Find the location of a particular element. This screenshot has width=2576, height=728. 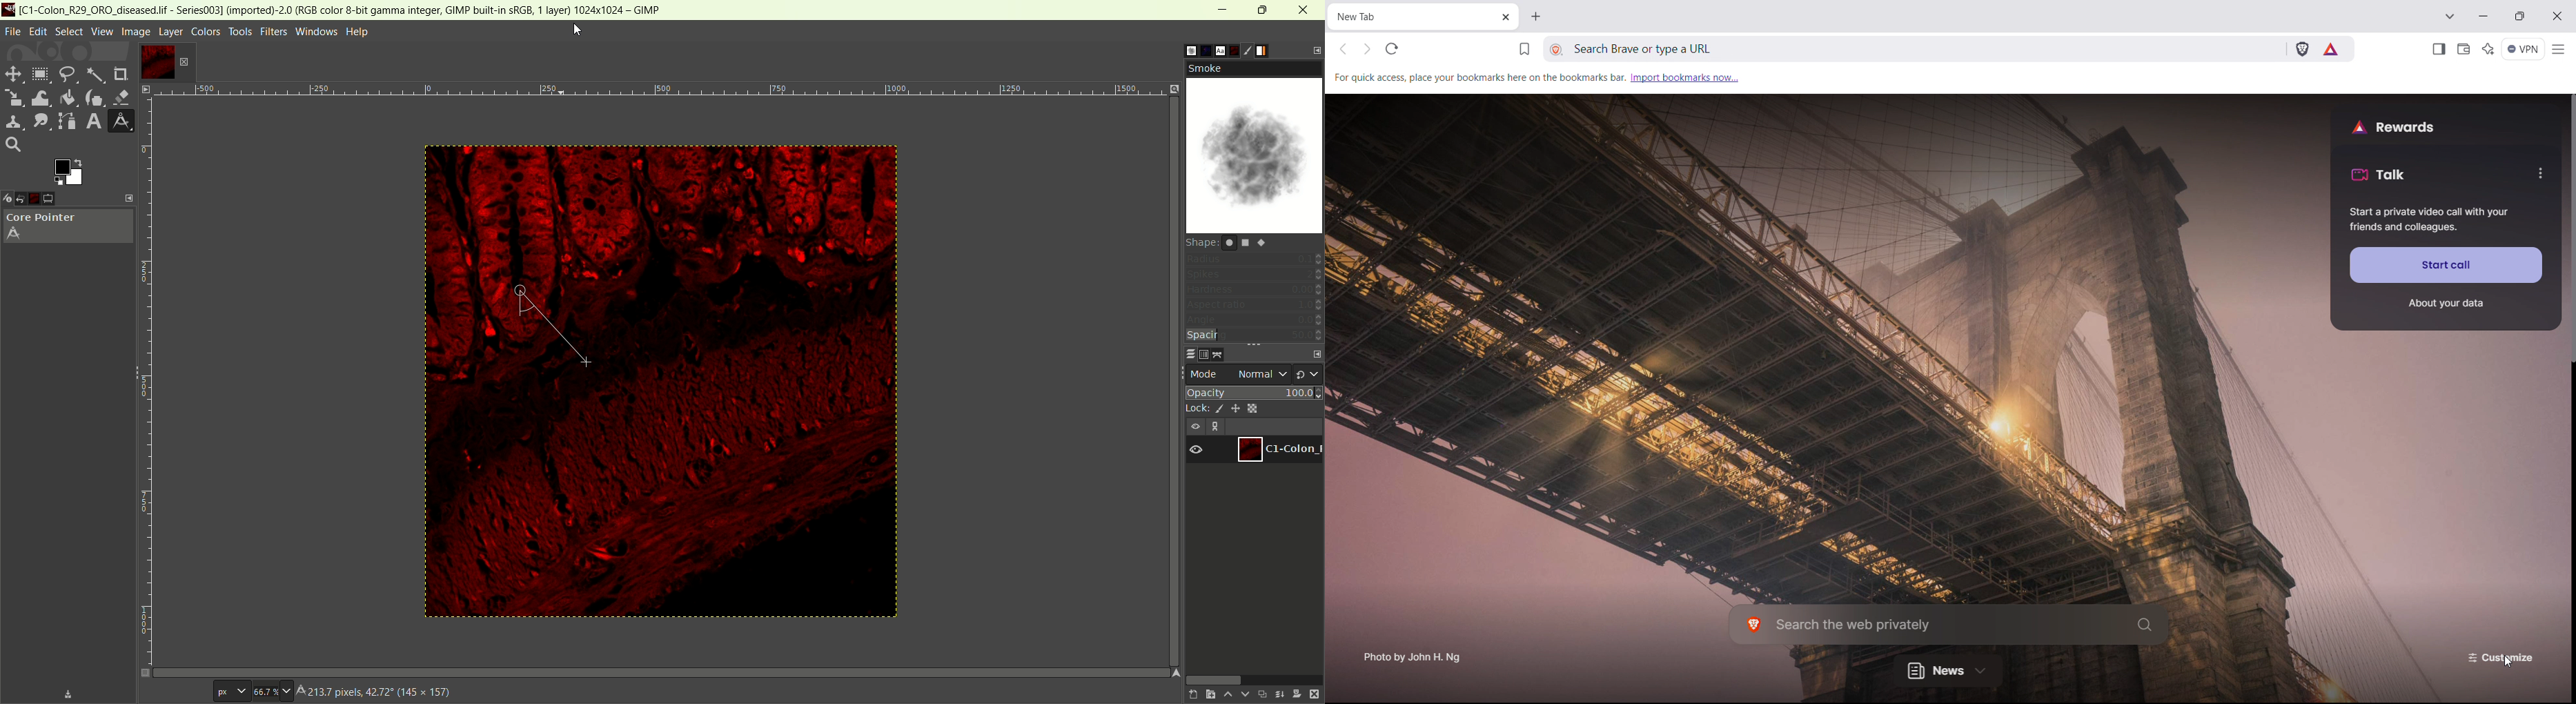

smoke is located at coordinates (1254, 146).